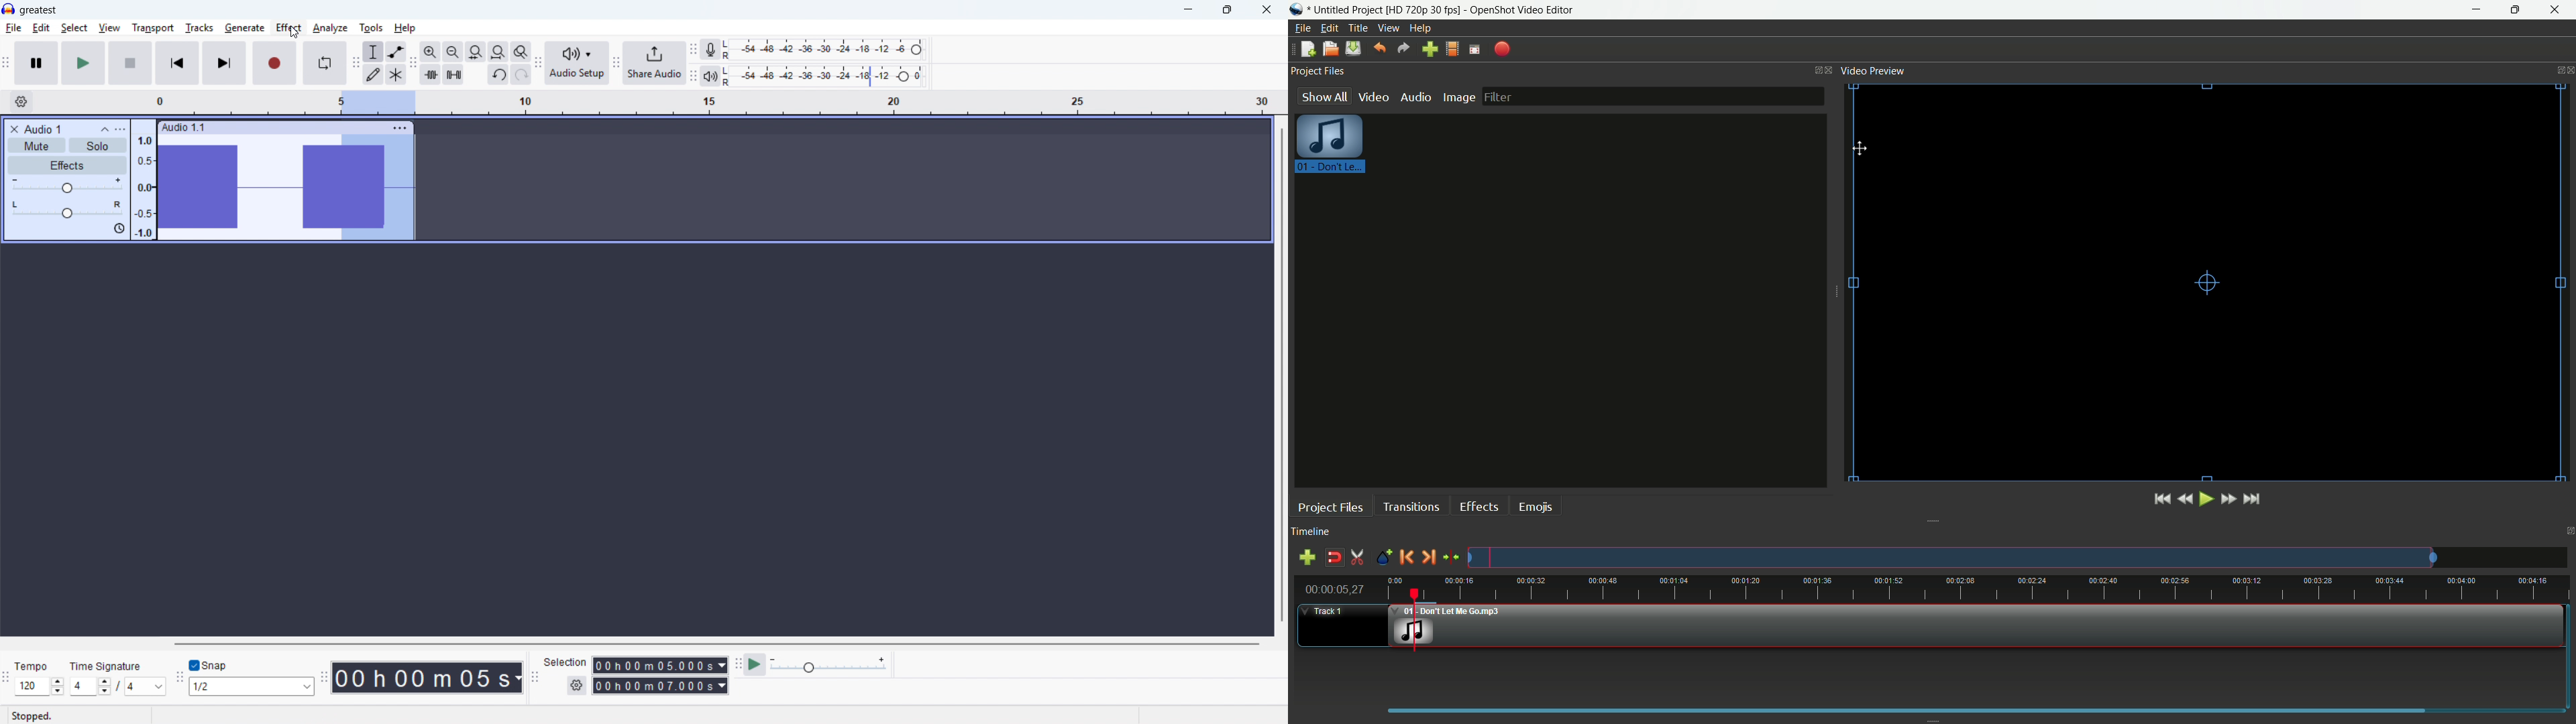 Image resolution: width=2576 pixels, height=728 pixels. I want to click on help menu, so click(1420, 28).